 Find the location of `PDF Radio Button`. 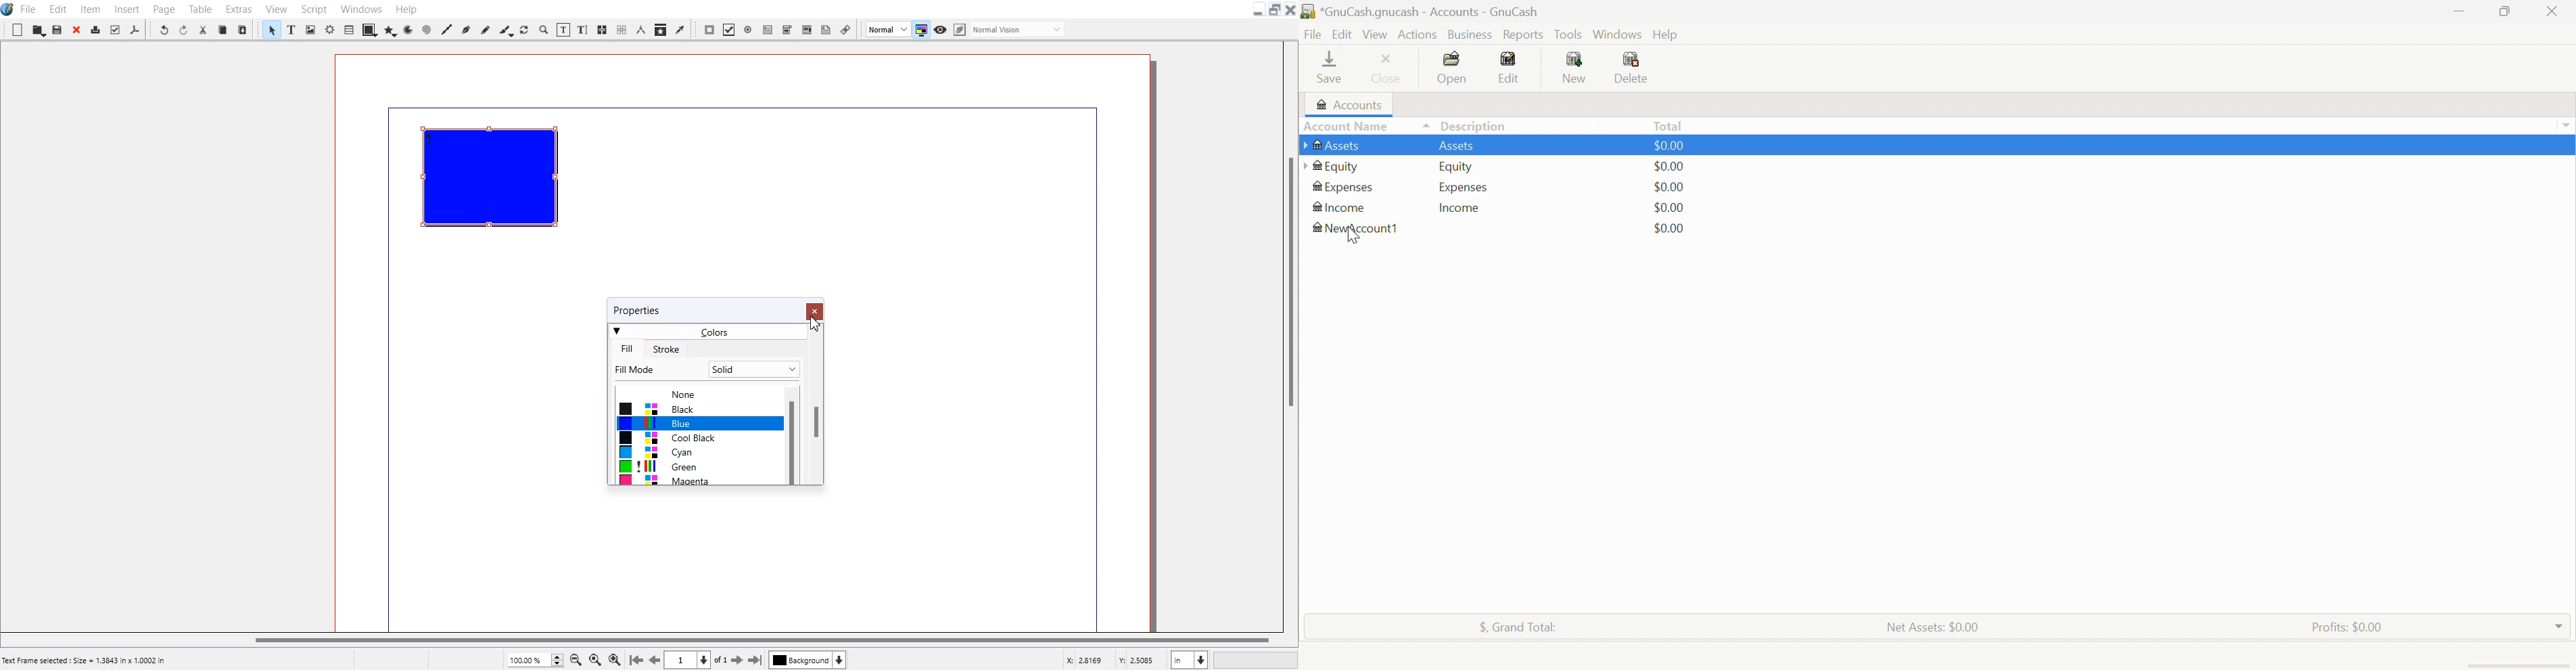

PDF Radio Button is located at coordinates (748, 30).